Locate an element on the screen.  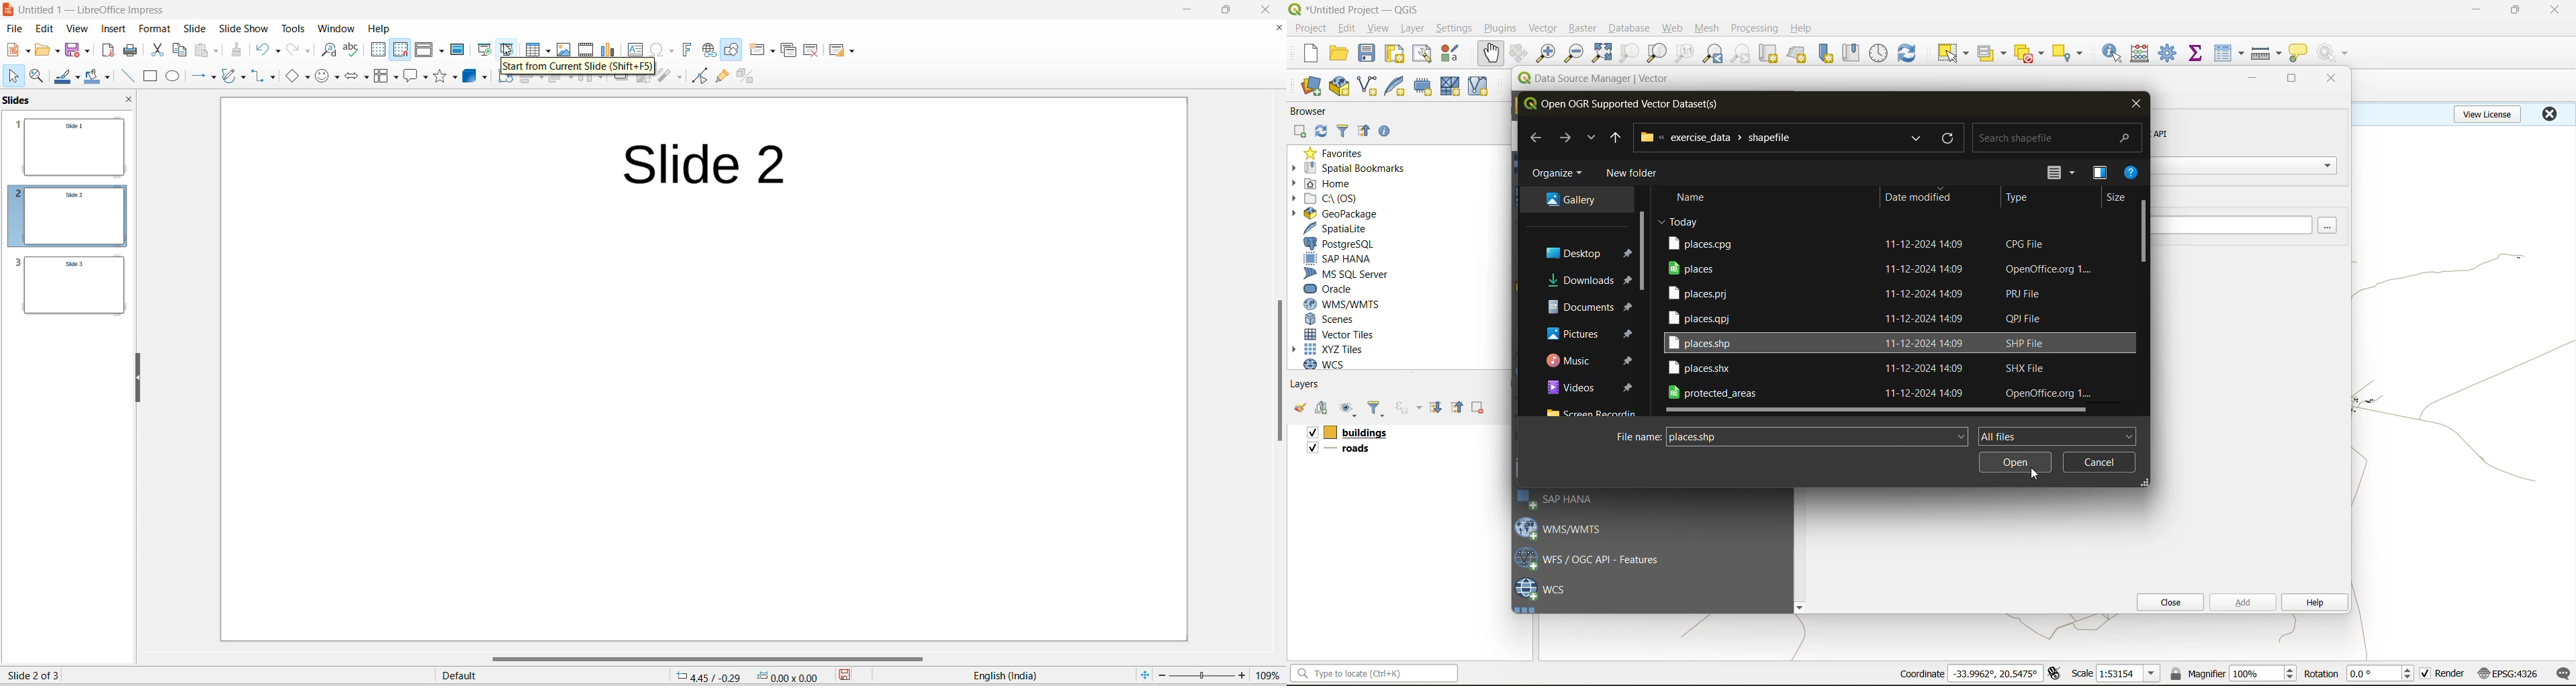
tool box is located at coordinates (2169, 52).